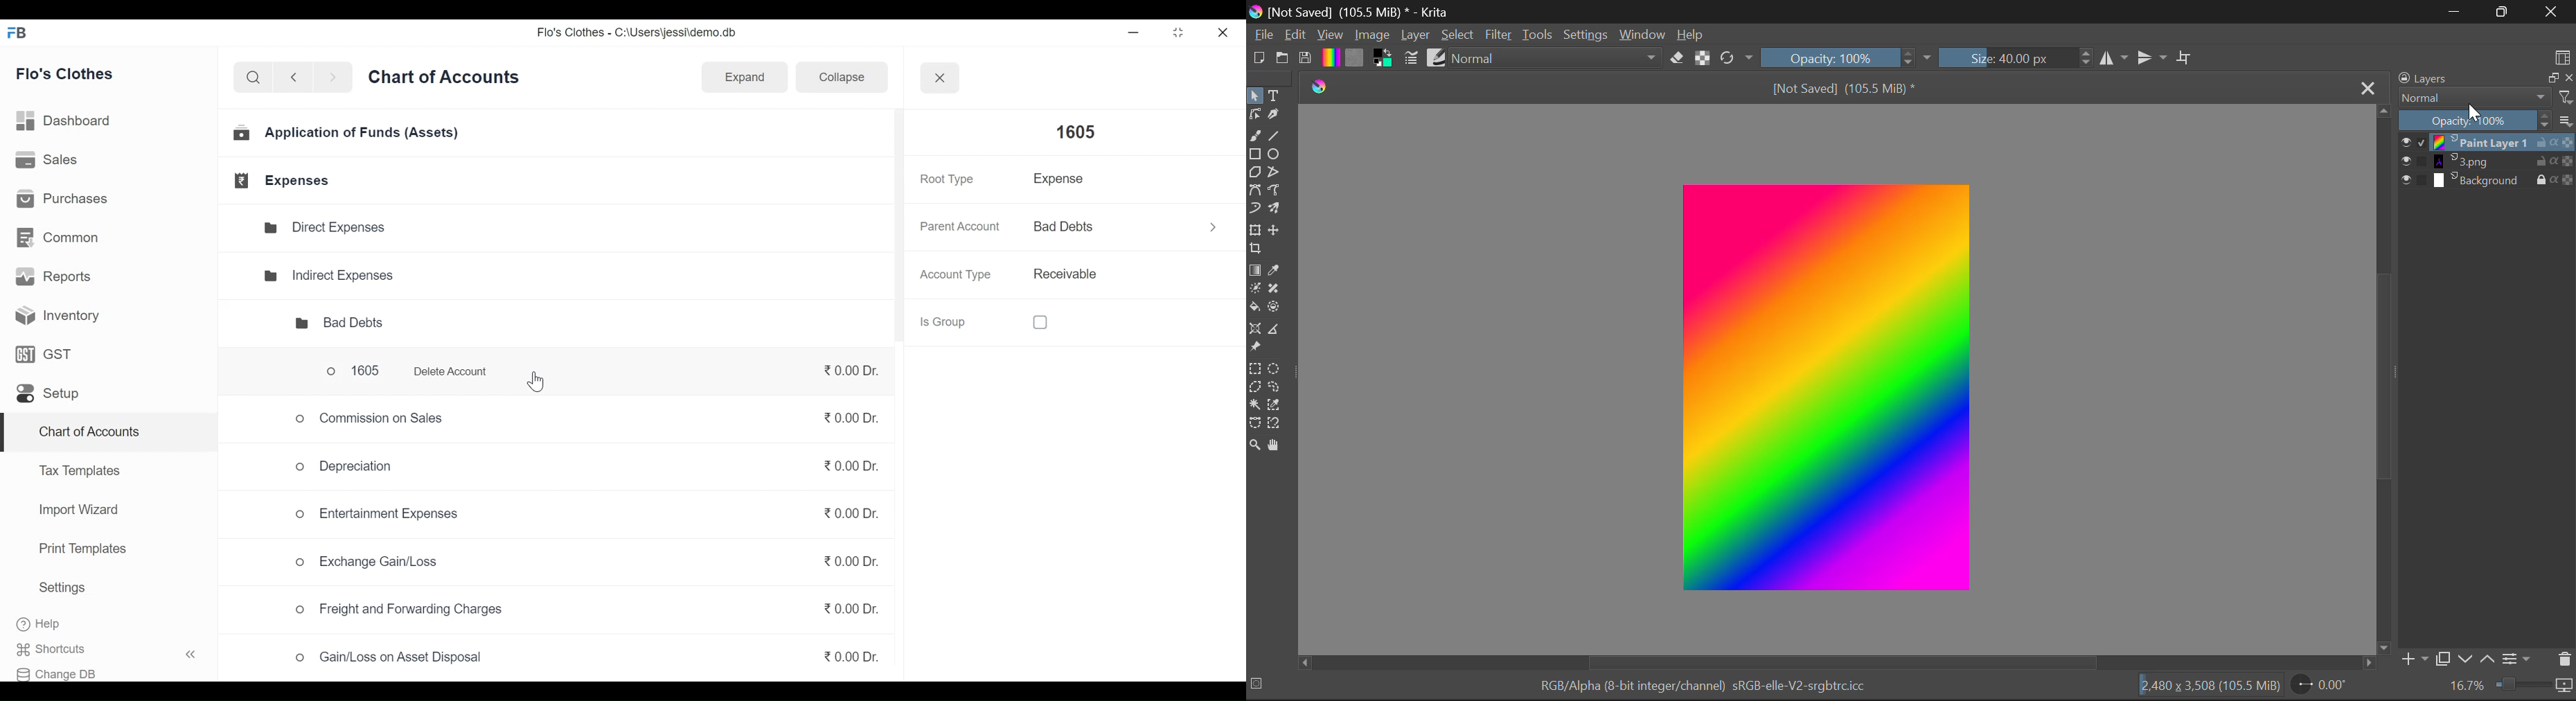 This screenshot has height=728, width=2576. Describe the element at coordinates (348, 135) in the screenshot. I see `Application of Funds (Assets)` at that location.